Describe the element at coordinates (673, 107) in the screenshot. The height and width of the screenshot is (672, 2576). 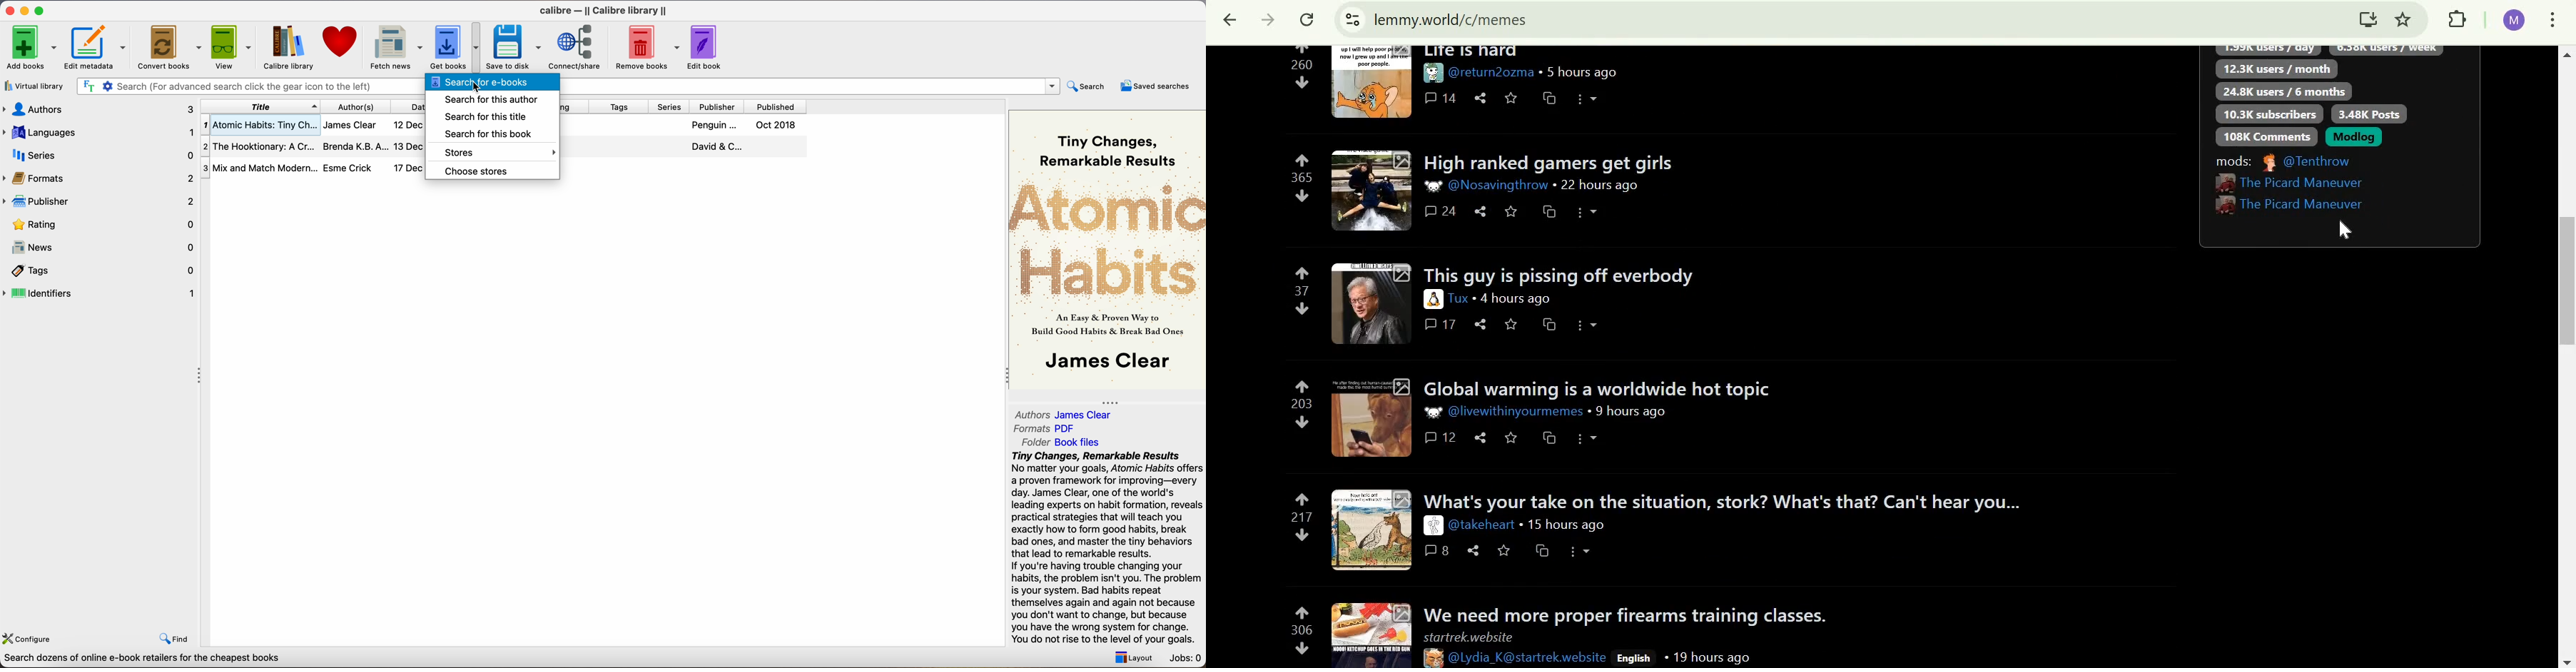
I see `series` at that location.